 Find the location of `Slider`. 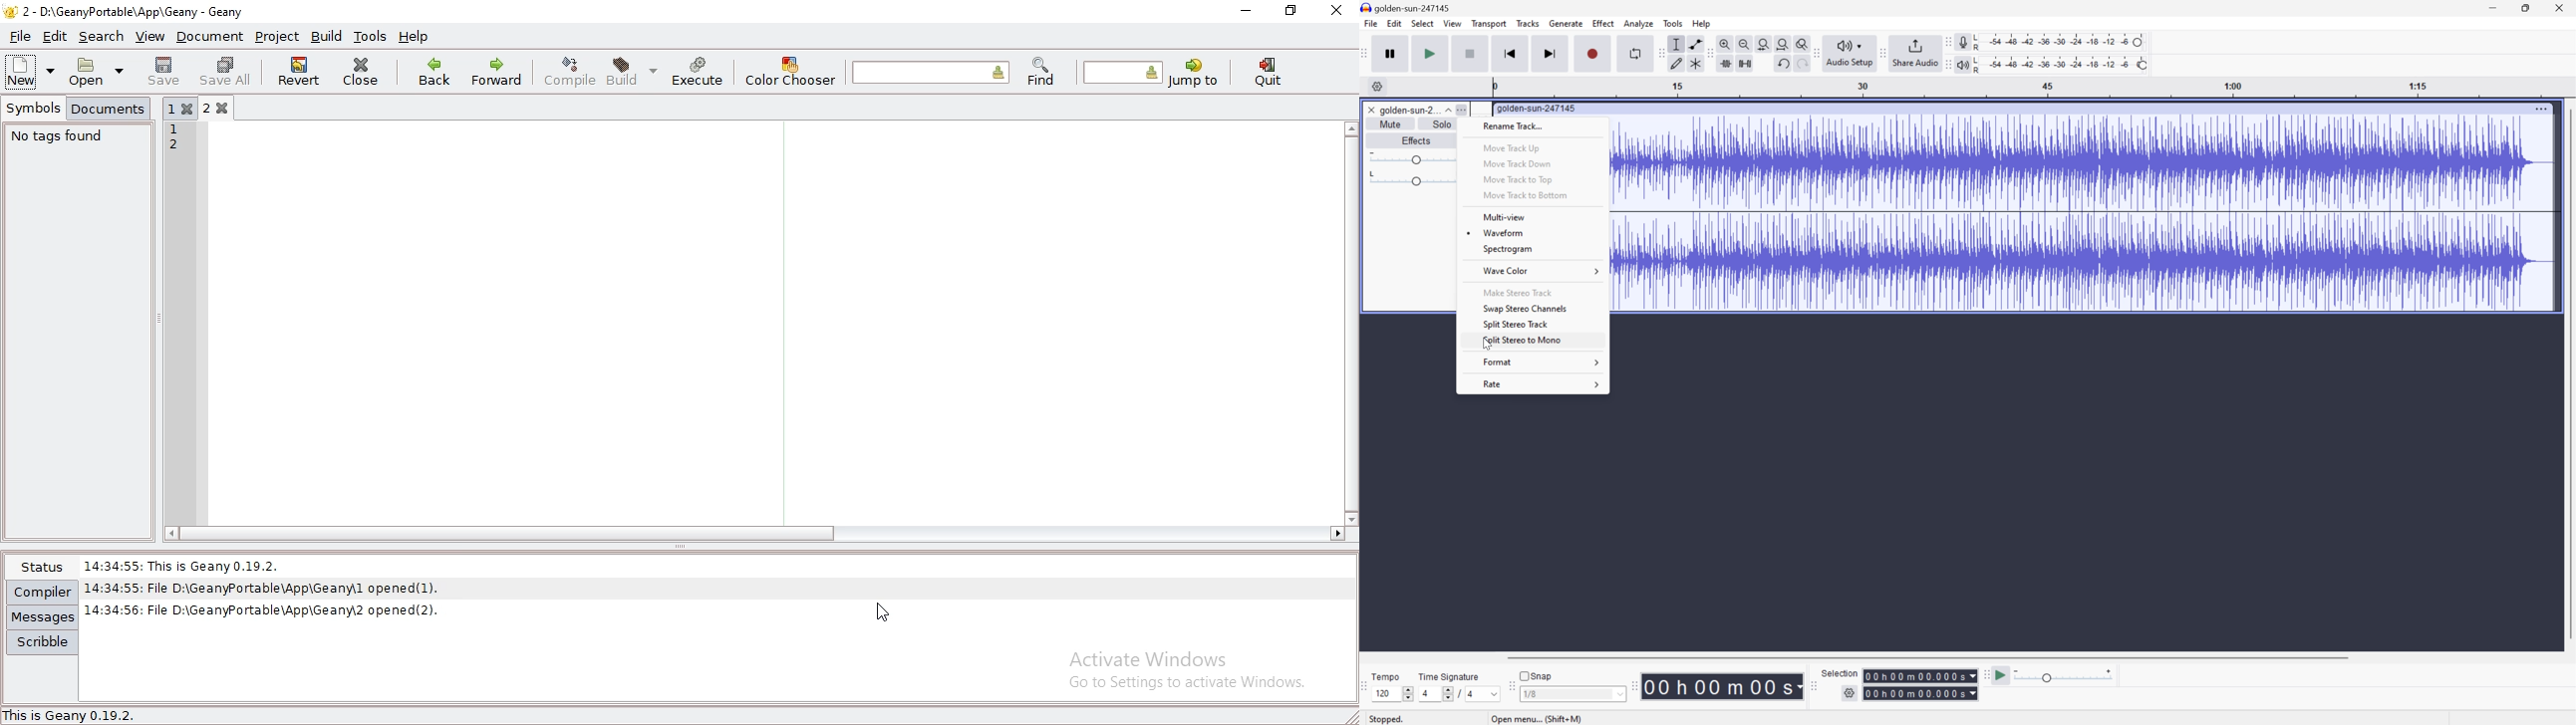

Slider is located at coordinates (1406, 692).